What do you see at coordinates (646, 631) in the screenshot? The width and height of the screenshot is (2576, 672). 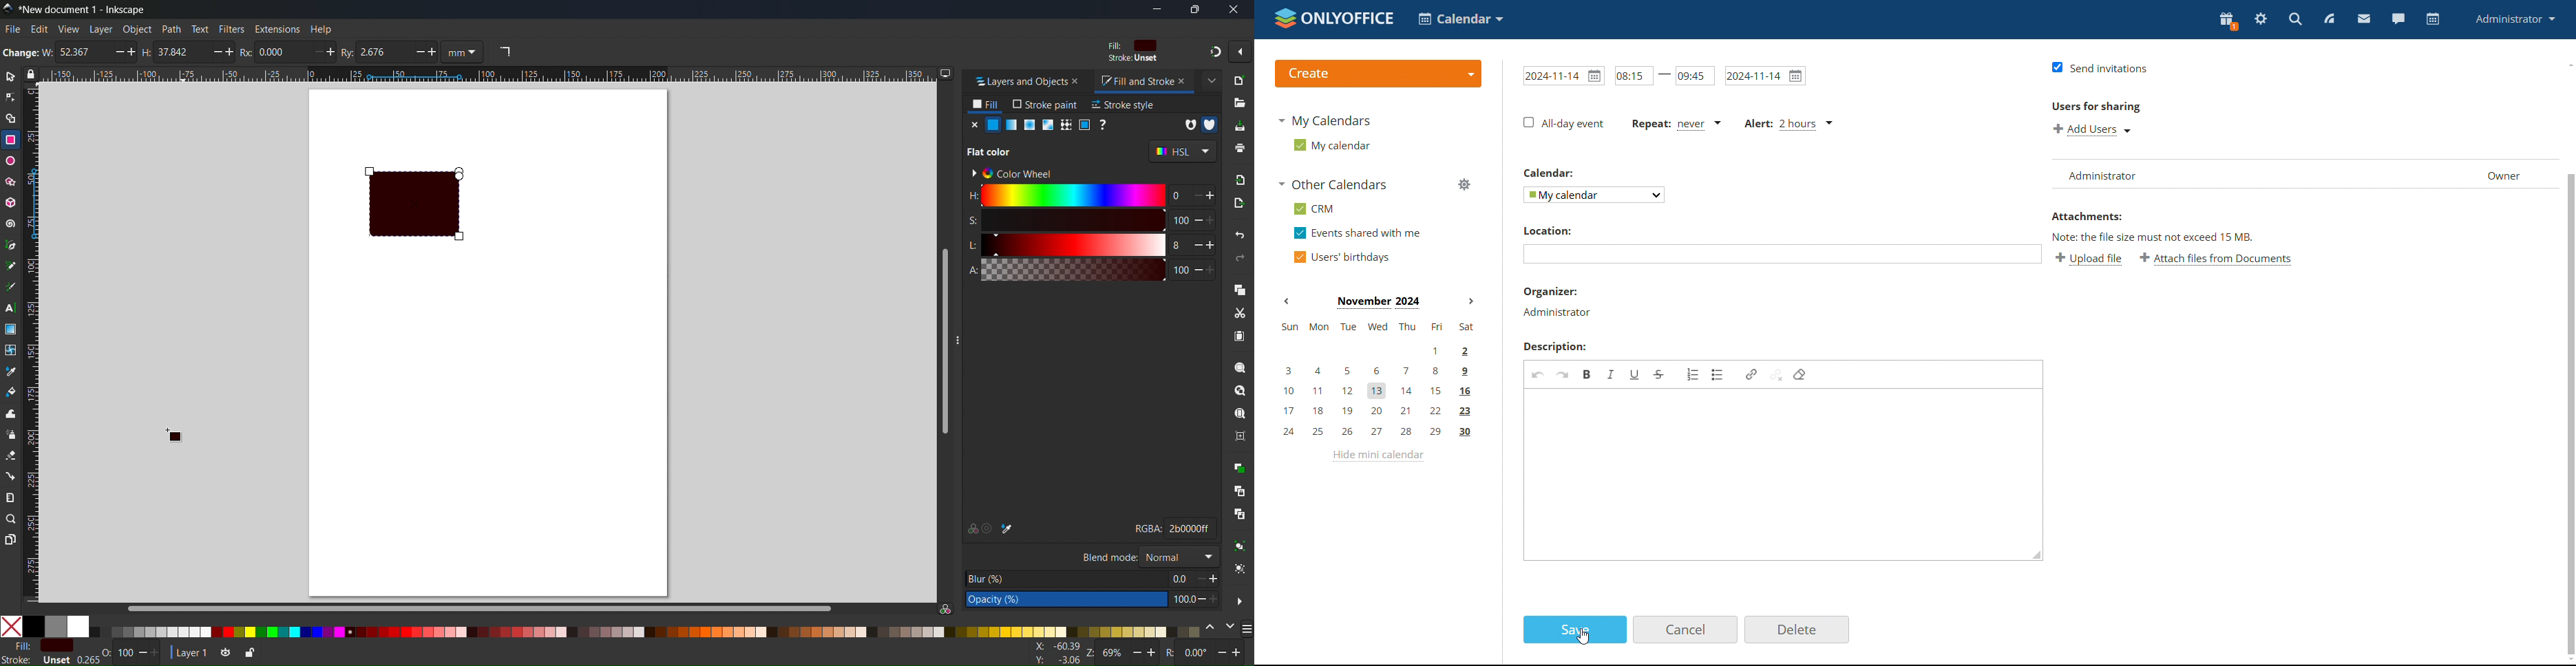 I see `Color layer` at bounding box center [646, 631].